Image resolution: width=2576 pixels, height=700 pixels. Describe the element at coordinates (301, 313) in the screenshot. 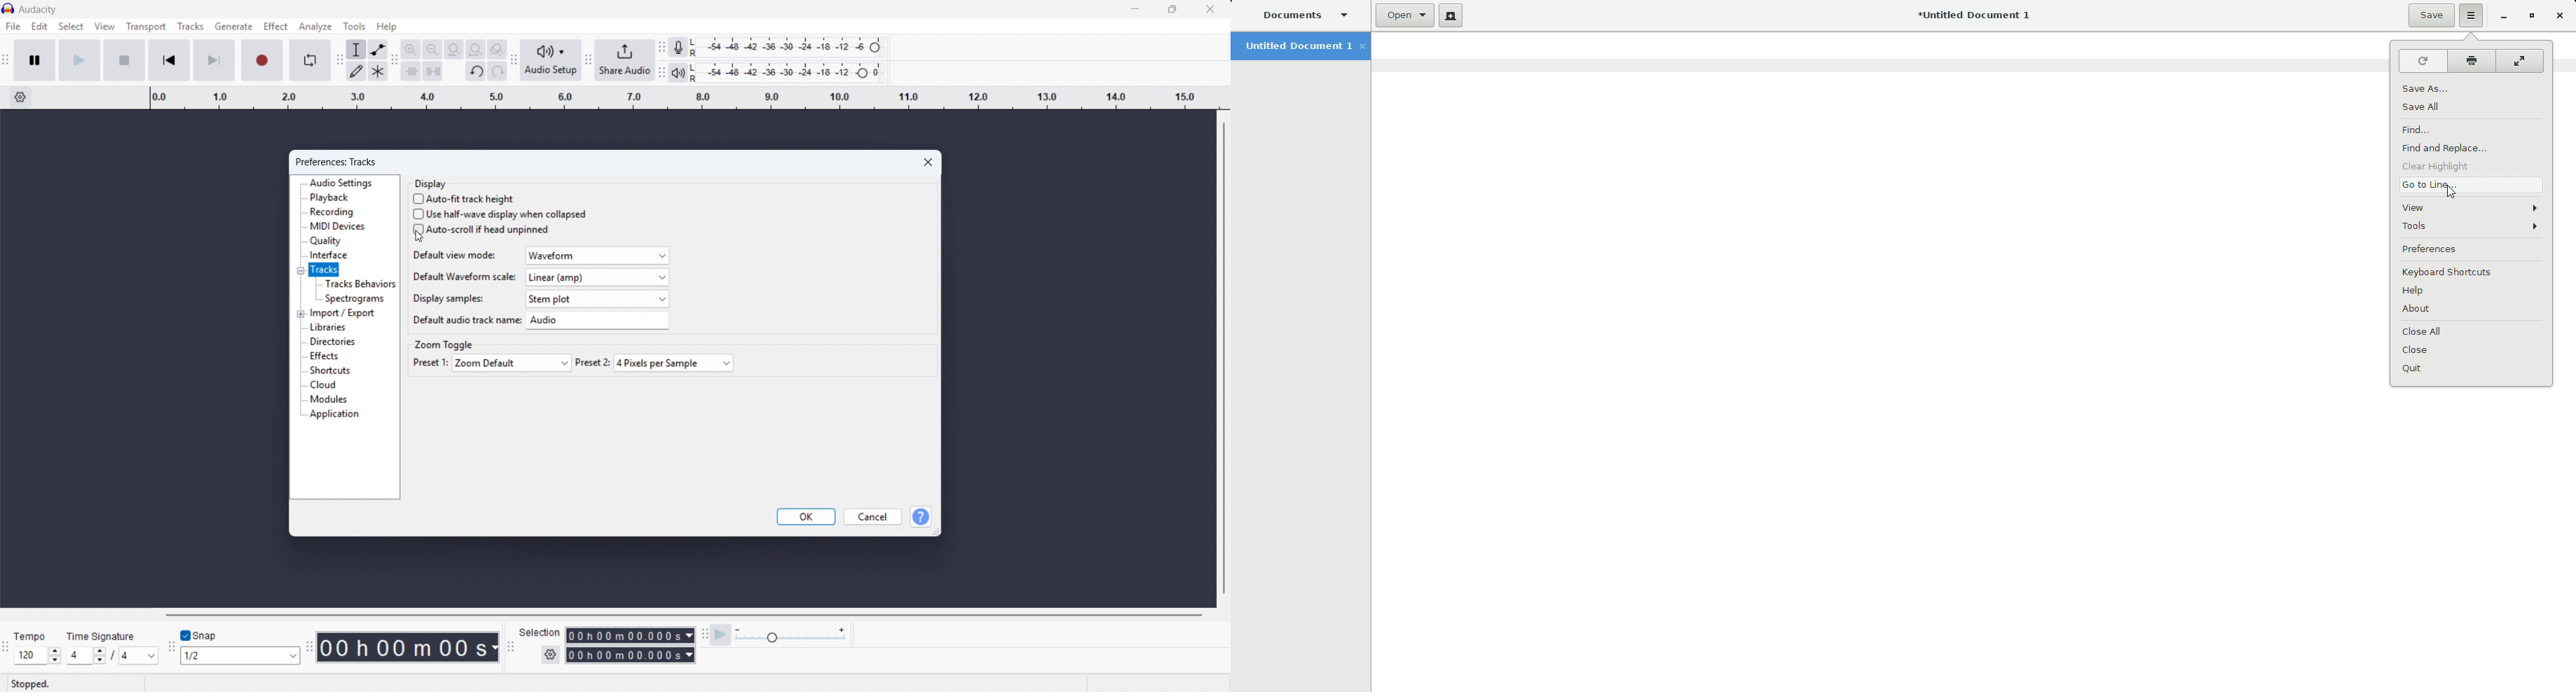

I see `expand` at that location.